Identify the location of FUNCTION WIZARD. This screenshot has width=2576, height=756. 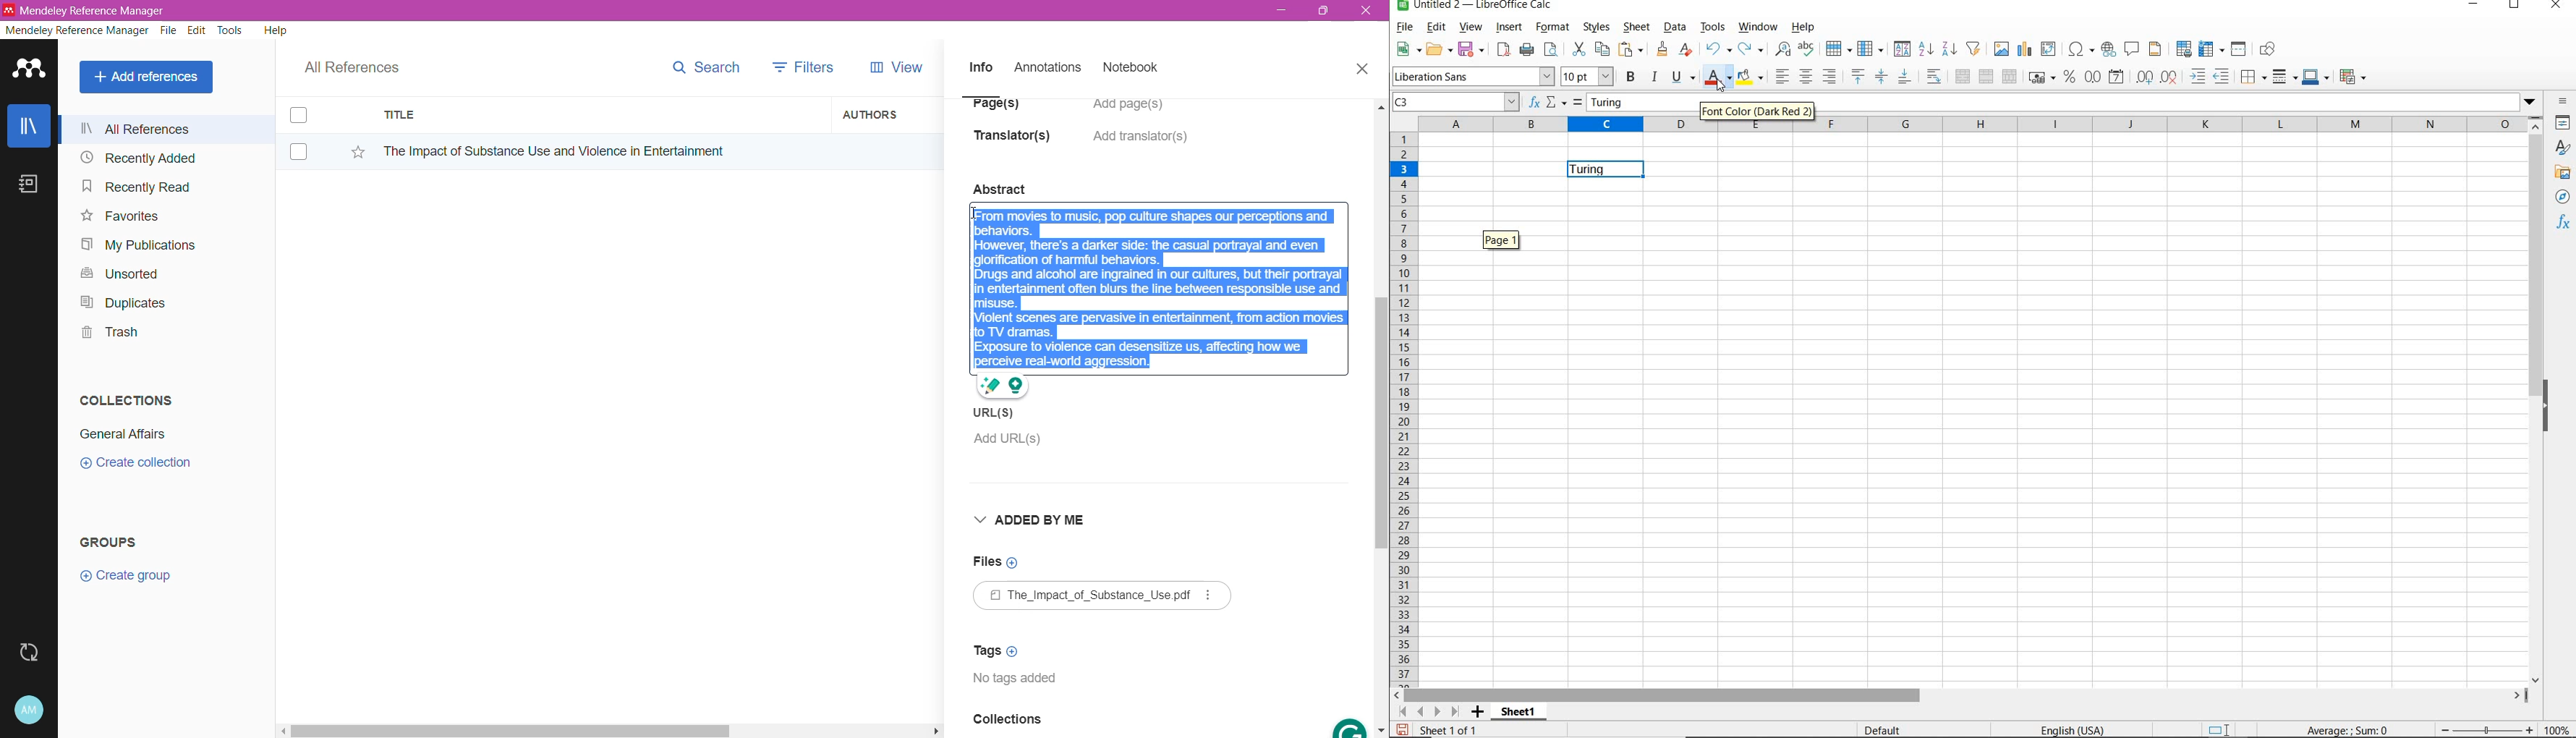
(1535, 103).